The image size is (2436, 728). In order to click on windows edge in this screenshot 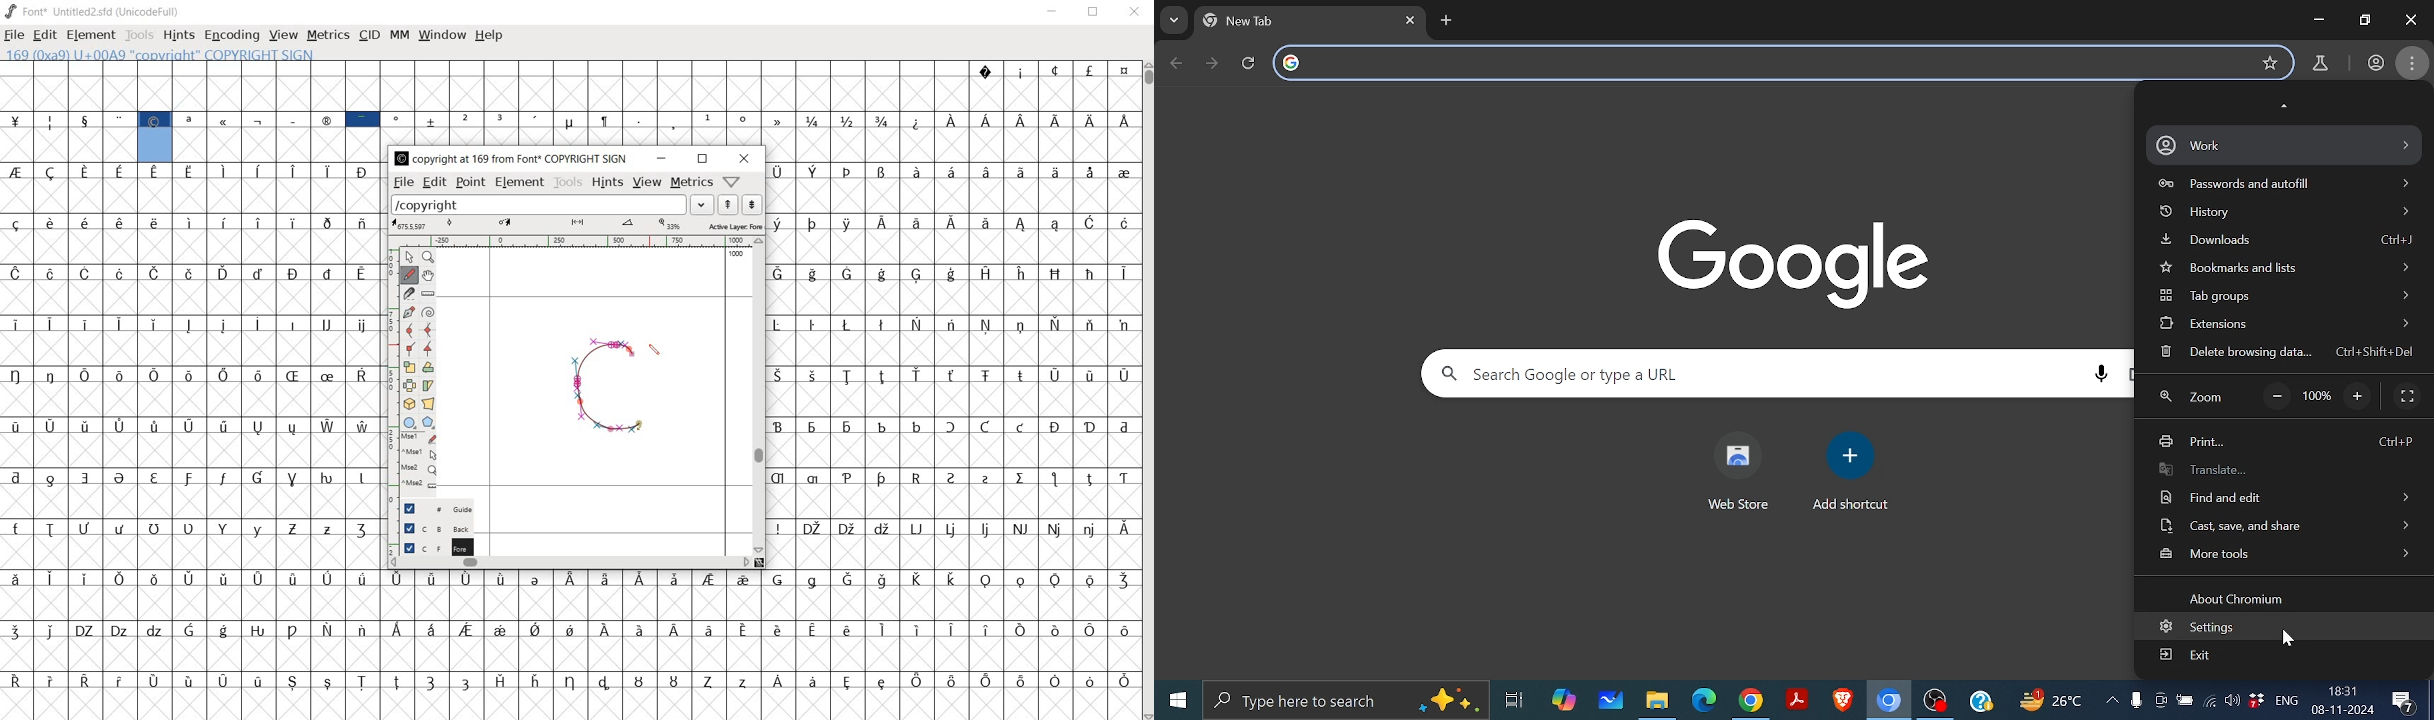, I will do `click(1704, 701)`.